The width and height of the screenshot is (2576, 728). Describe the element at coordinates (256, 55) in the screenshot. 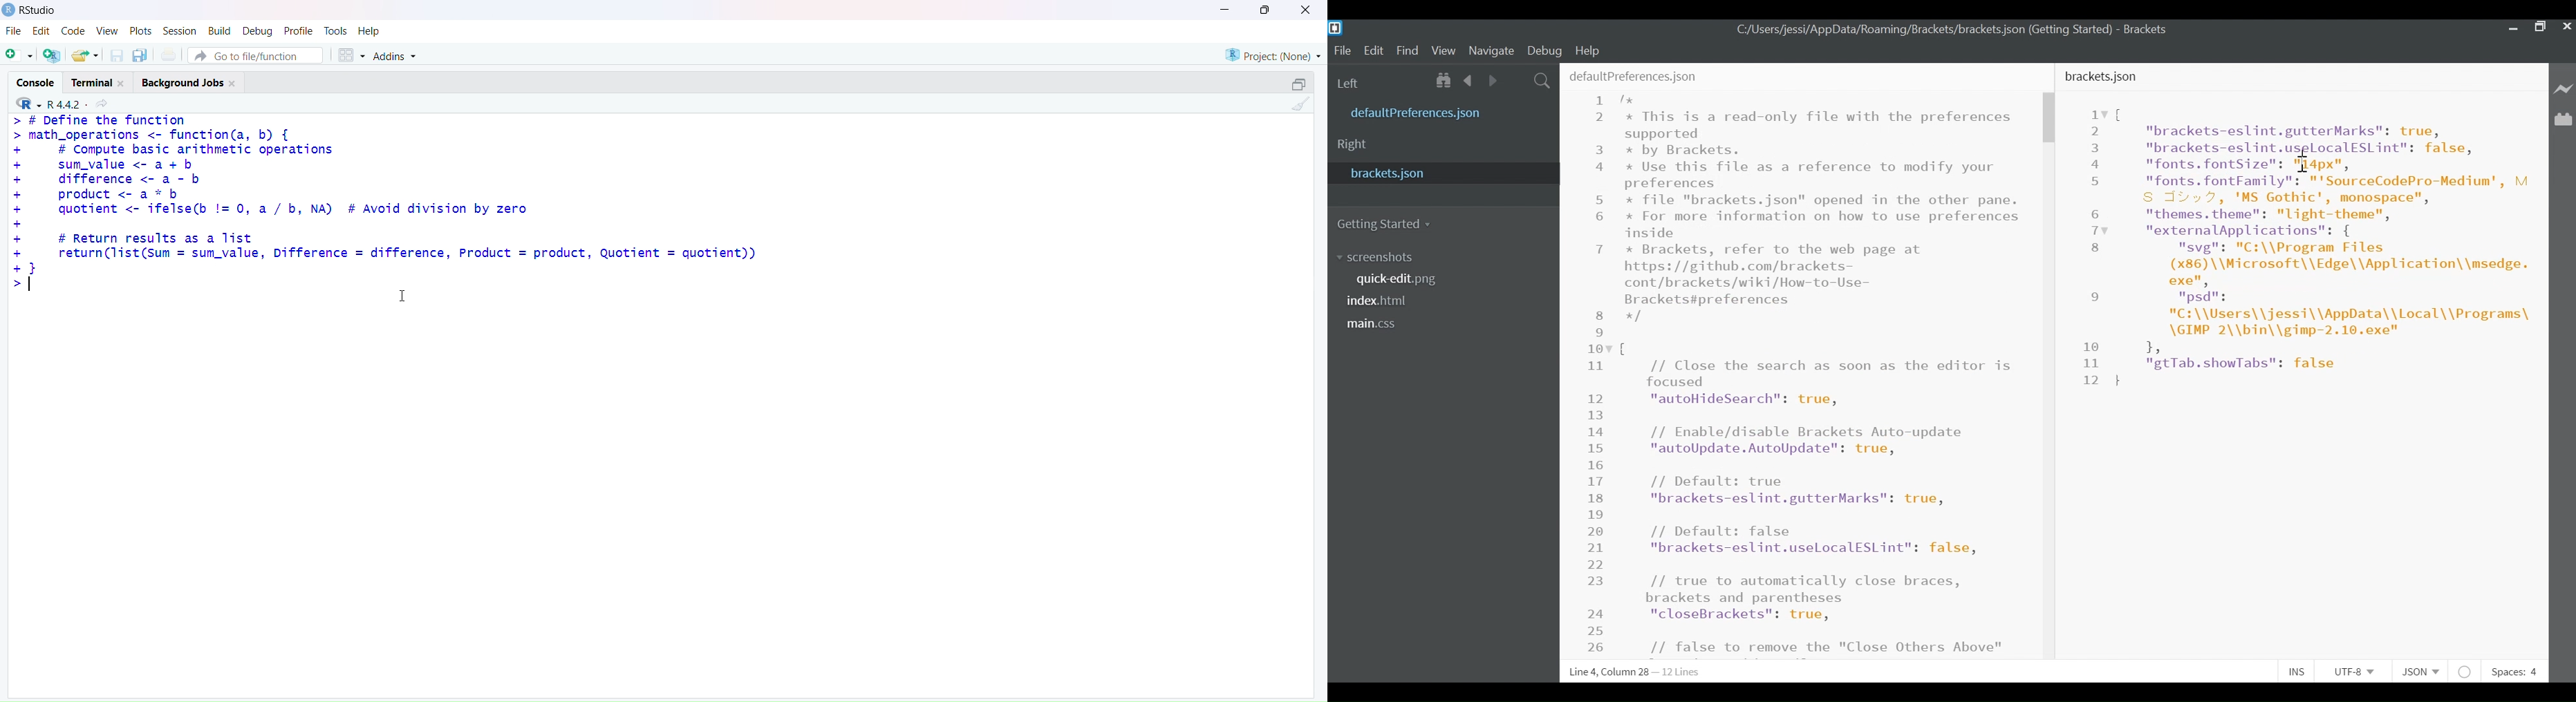

I see `Go to file/function` at that location.